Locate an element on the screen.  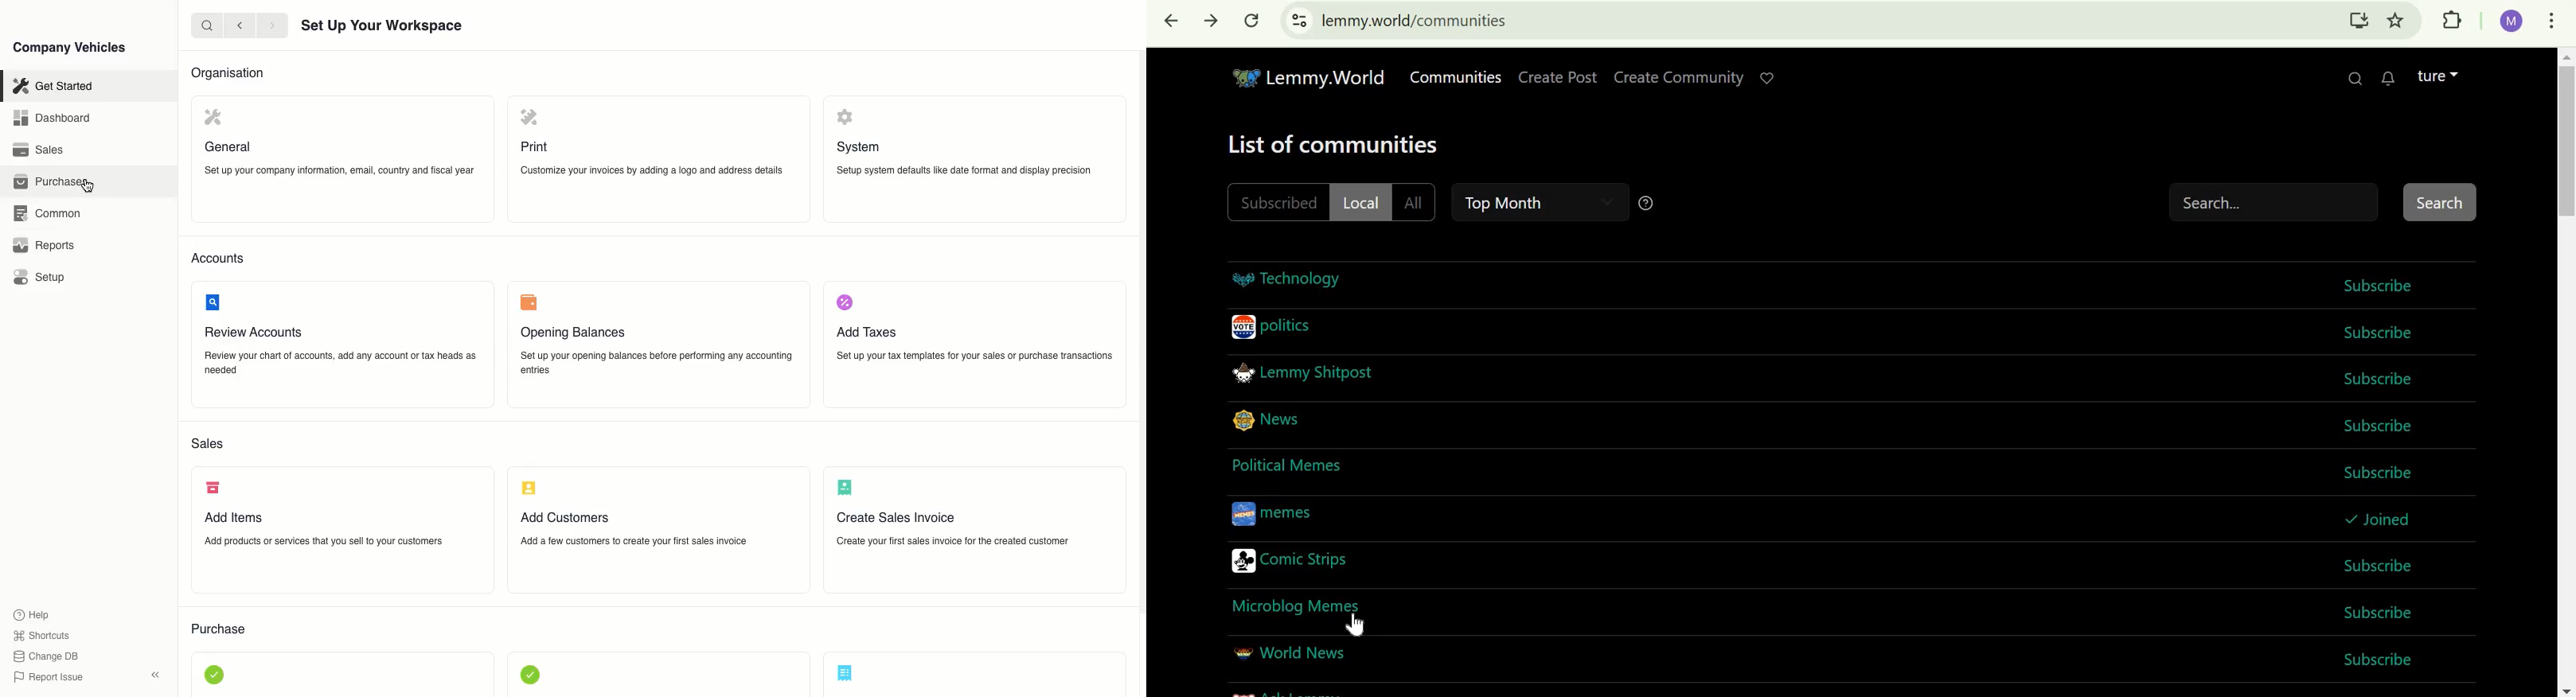
Sales is located at coordinates (39, 150).